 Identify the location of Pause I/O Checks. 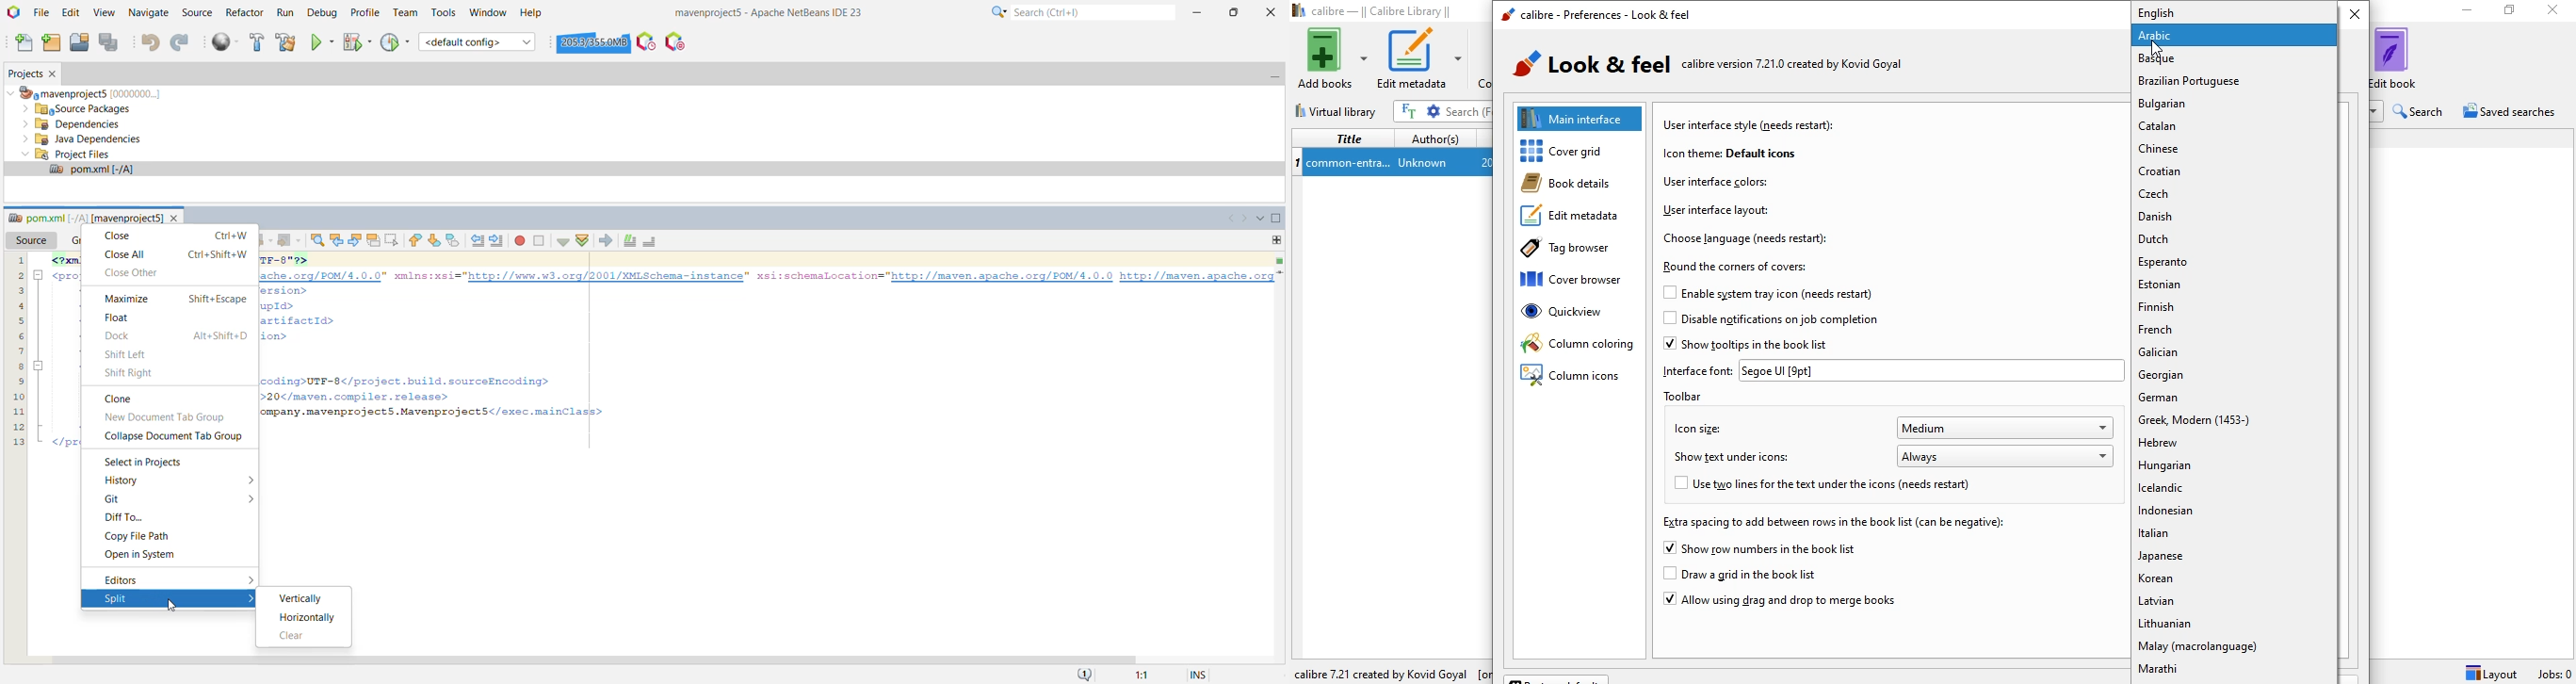
(674, 42).